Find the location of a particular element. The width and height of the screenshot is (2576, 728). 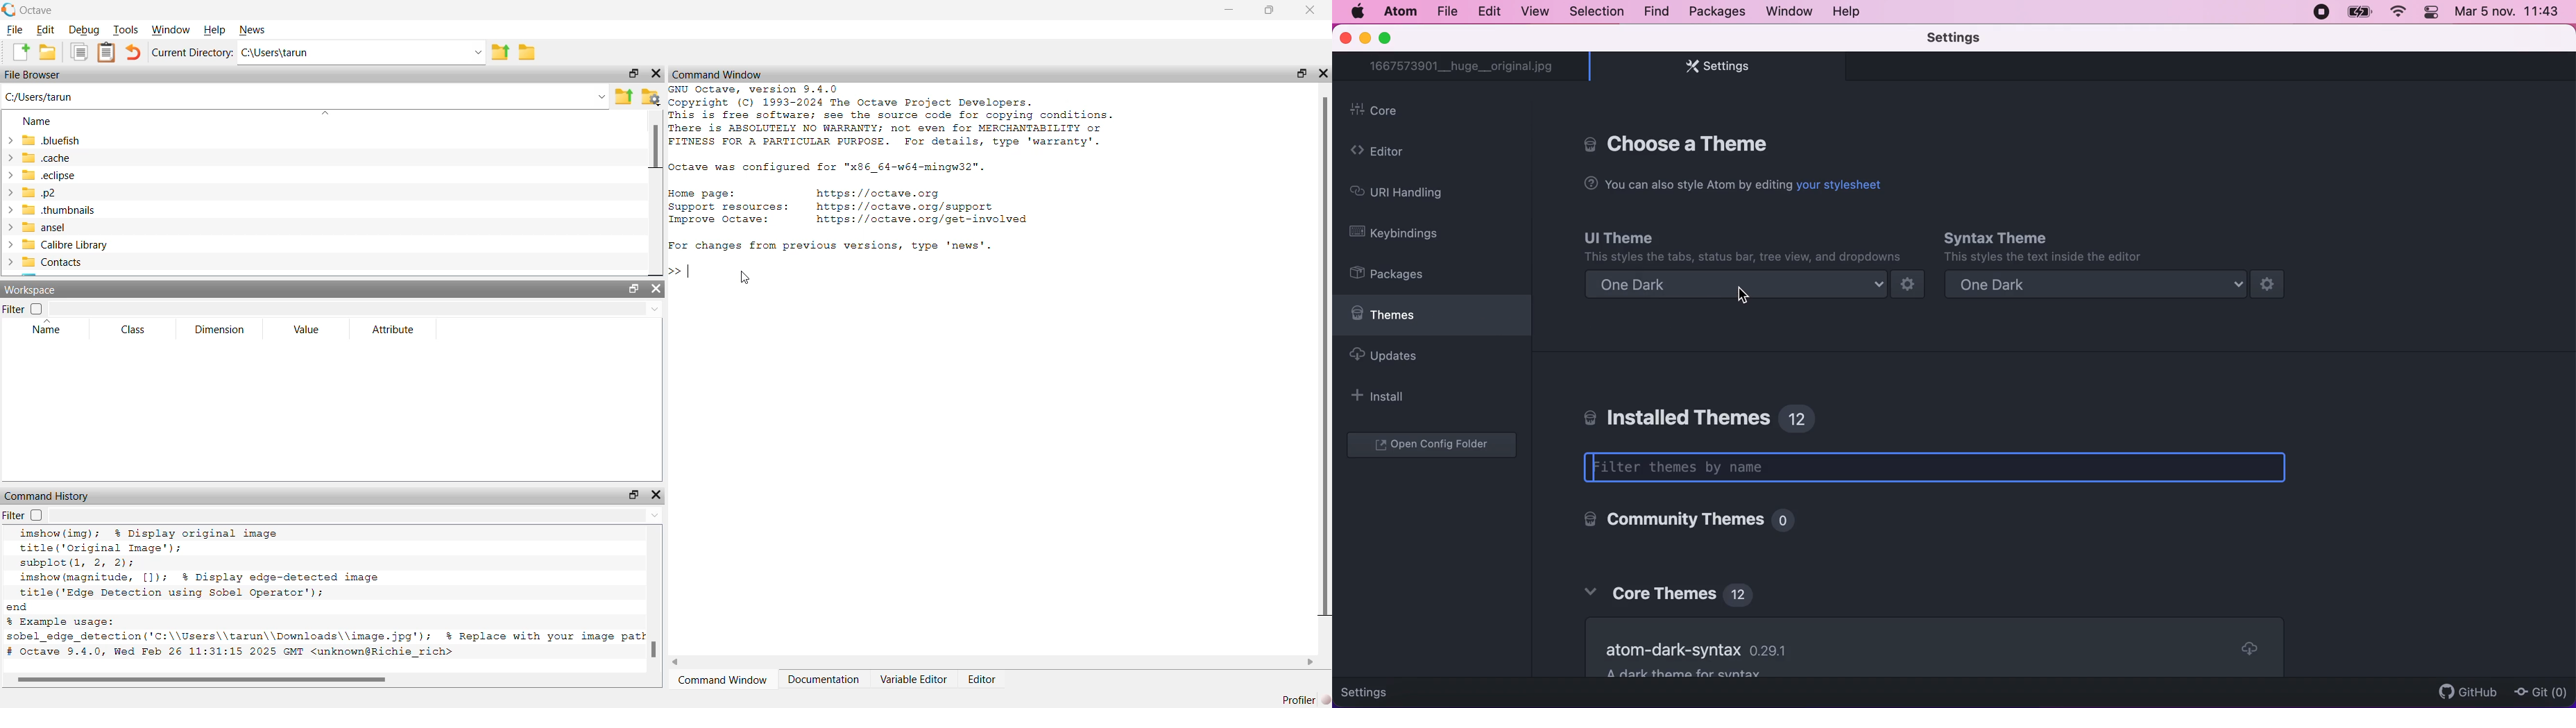

updates is located at coordinates (1415, 360).